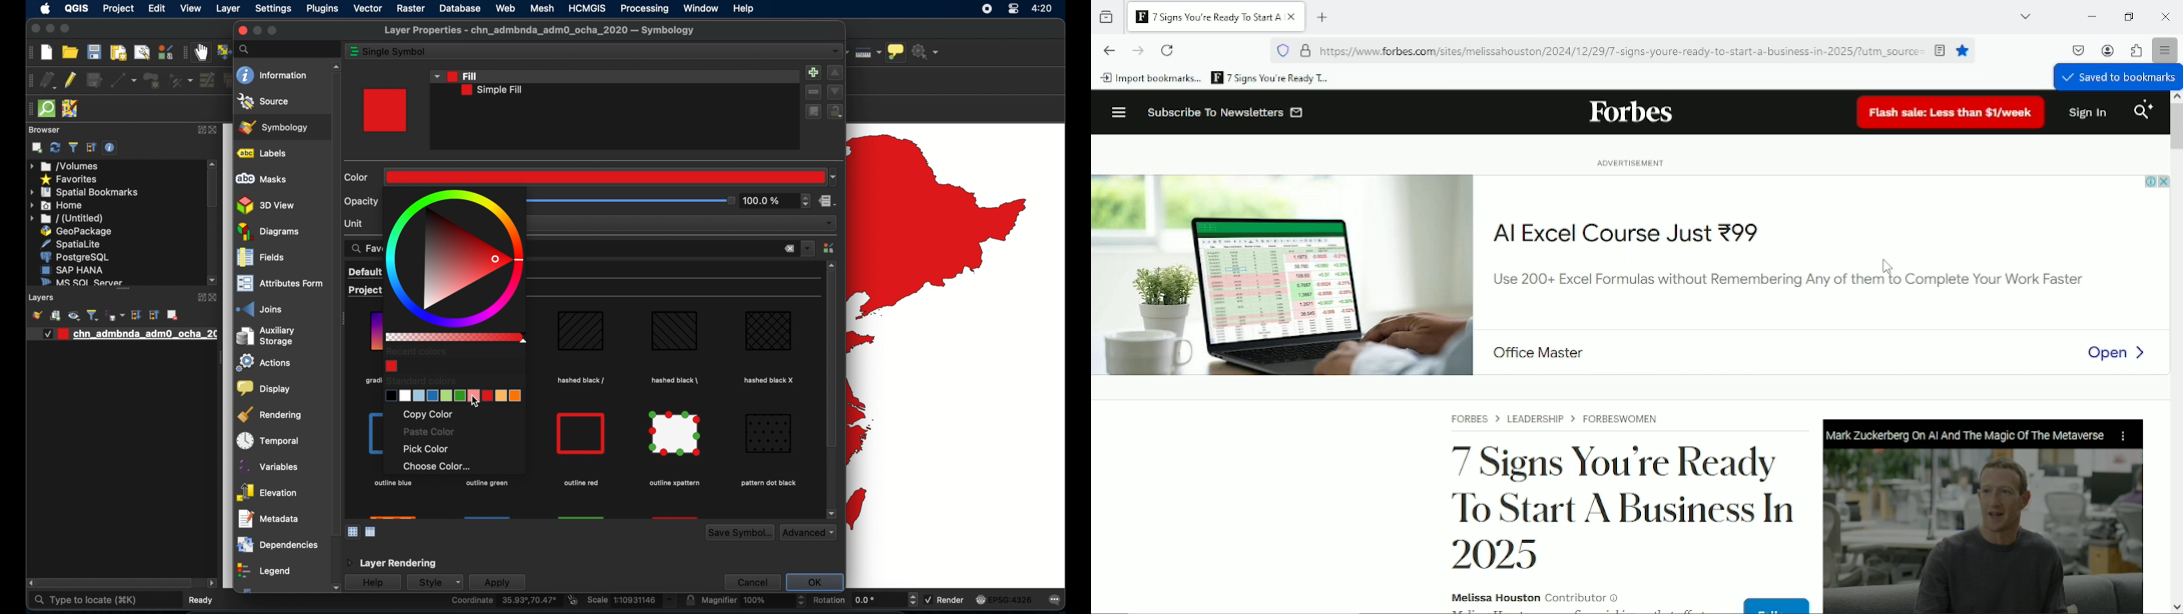 This screenshot has width=2184, height=616. What do you see at coordinates (93, 52) in the screenshot?
I see `save project` at bounding box center [93, 52].